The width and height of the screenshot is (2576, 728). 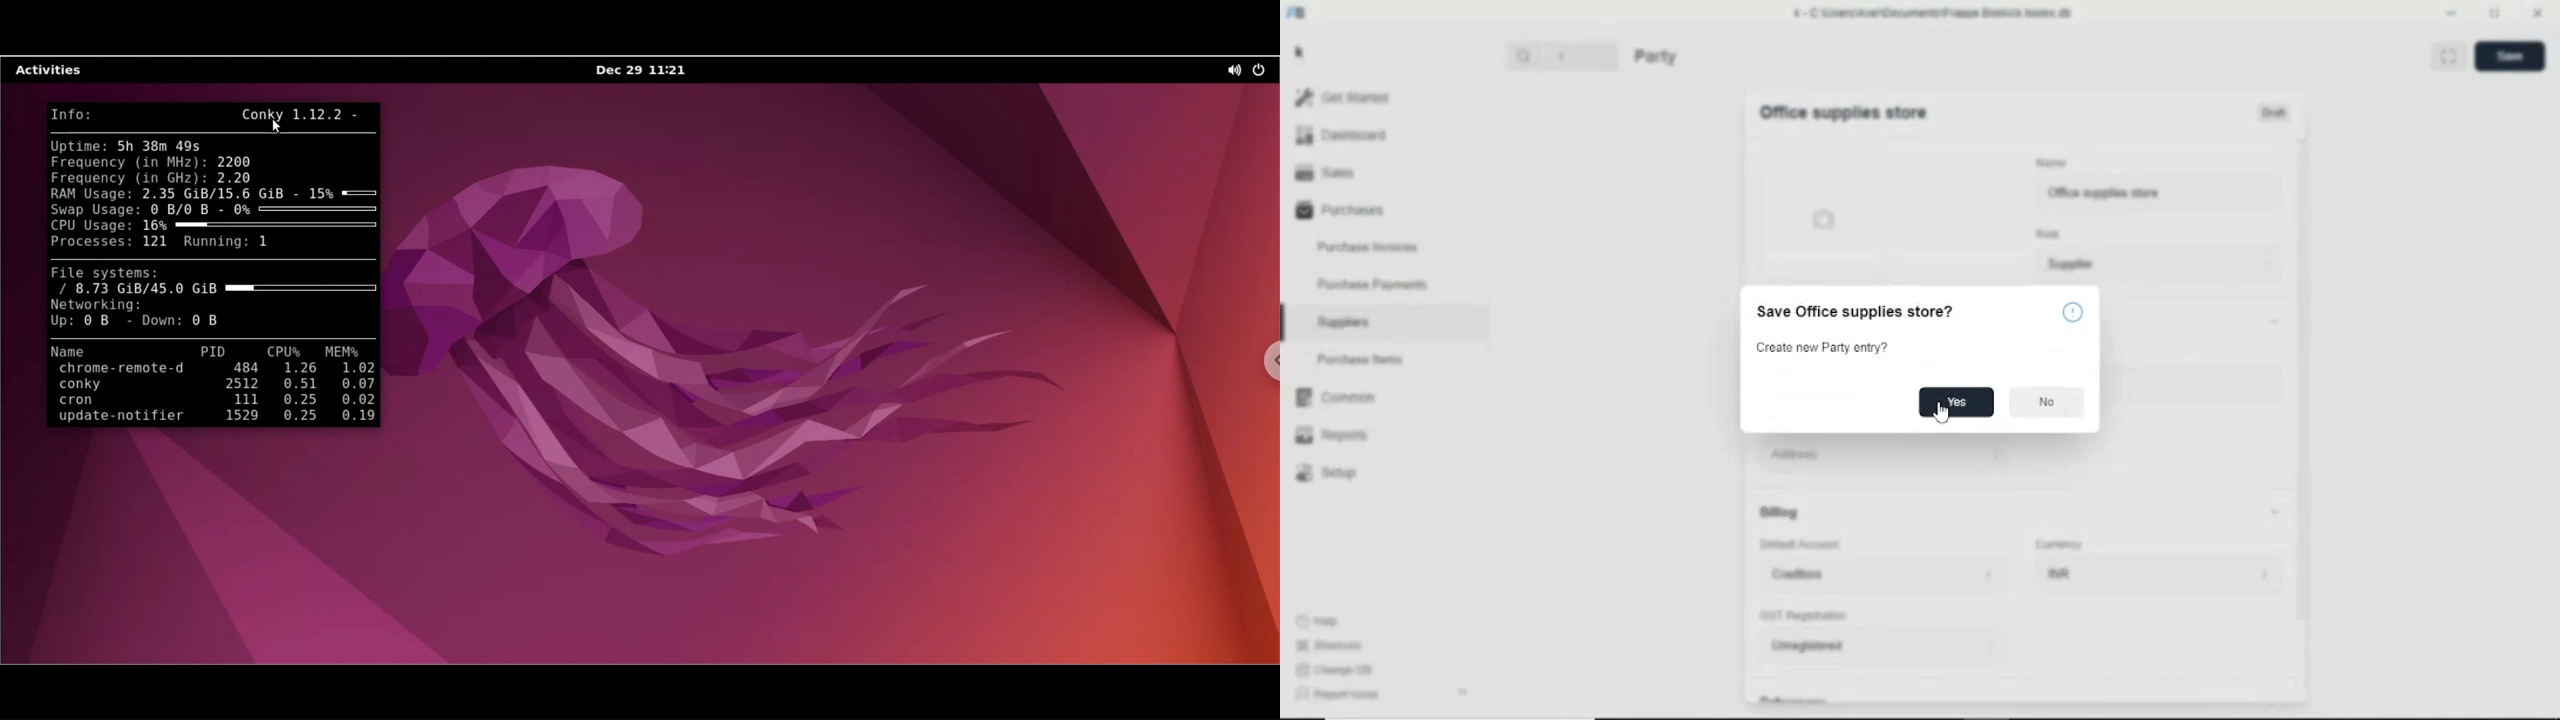 What do you see at coordinates (1367, 245) in the screenshot?
I see `Purchase invoices` at bounding box center [1367, 245].